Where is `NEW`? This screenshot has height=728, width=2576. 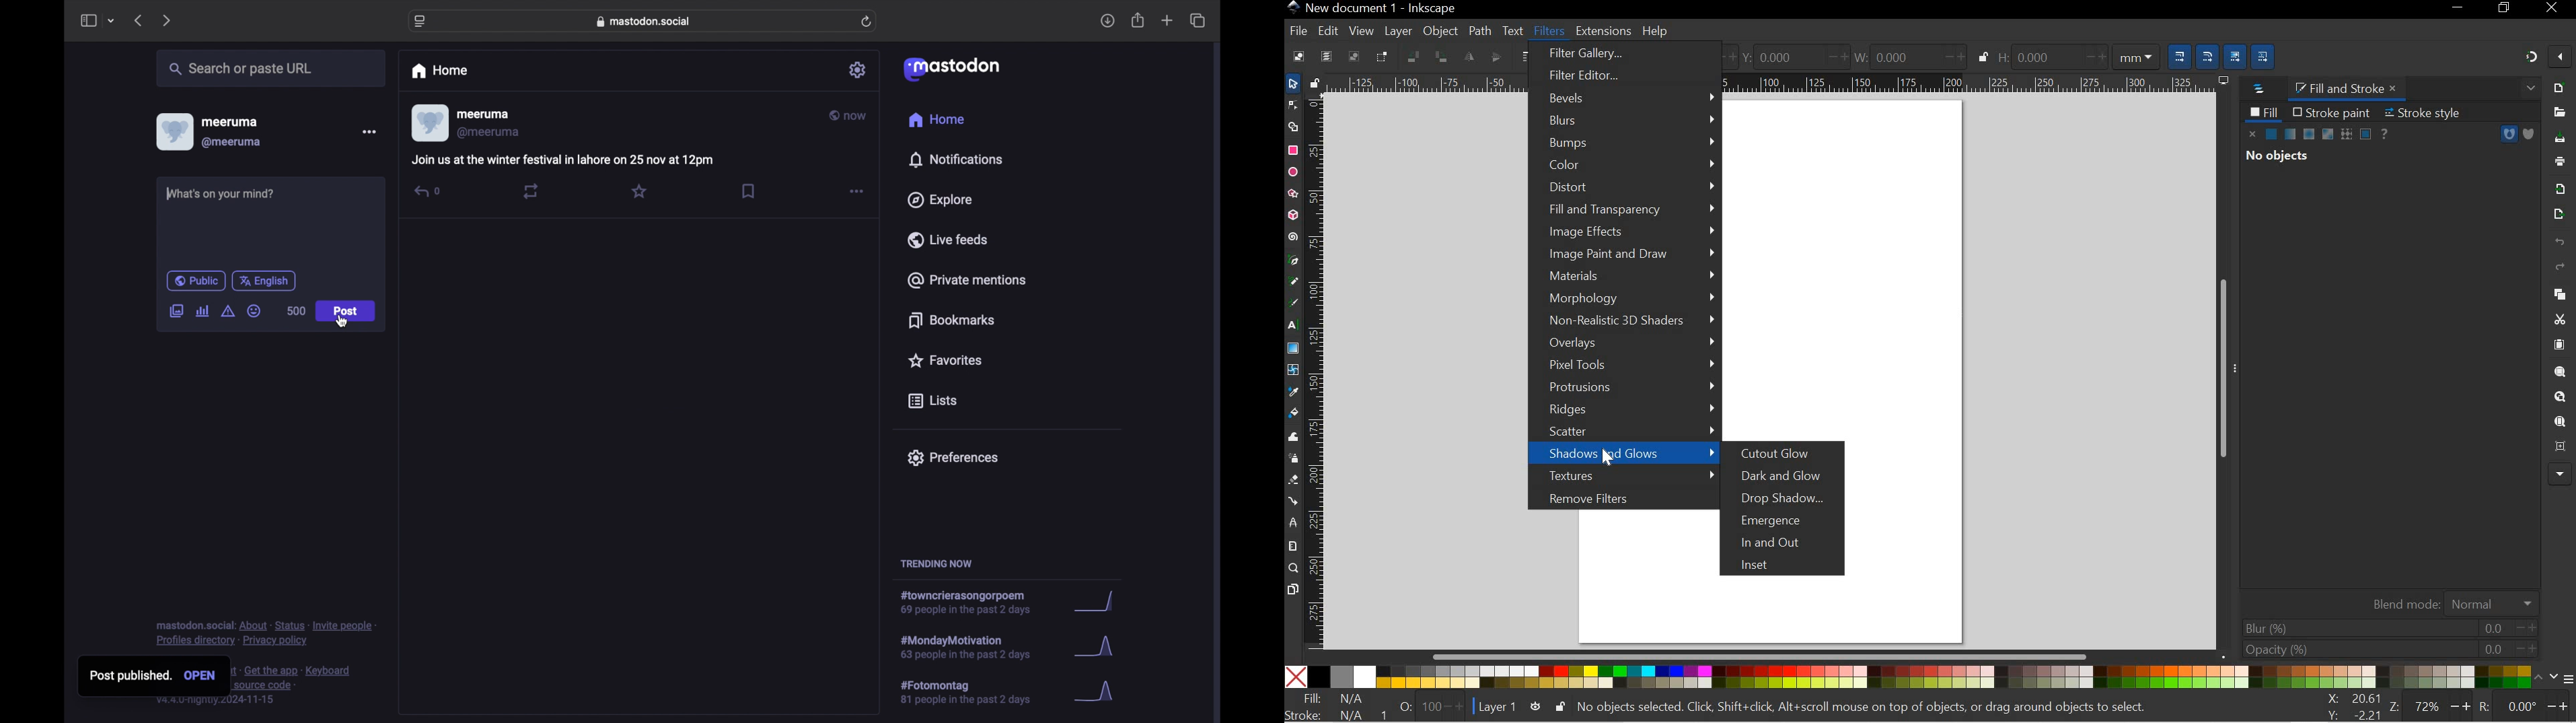
NEW is located at coordinates (2560, 87).